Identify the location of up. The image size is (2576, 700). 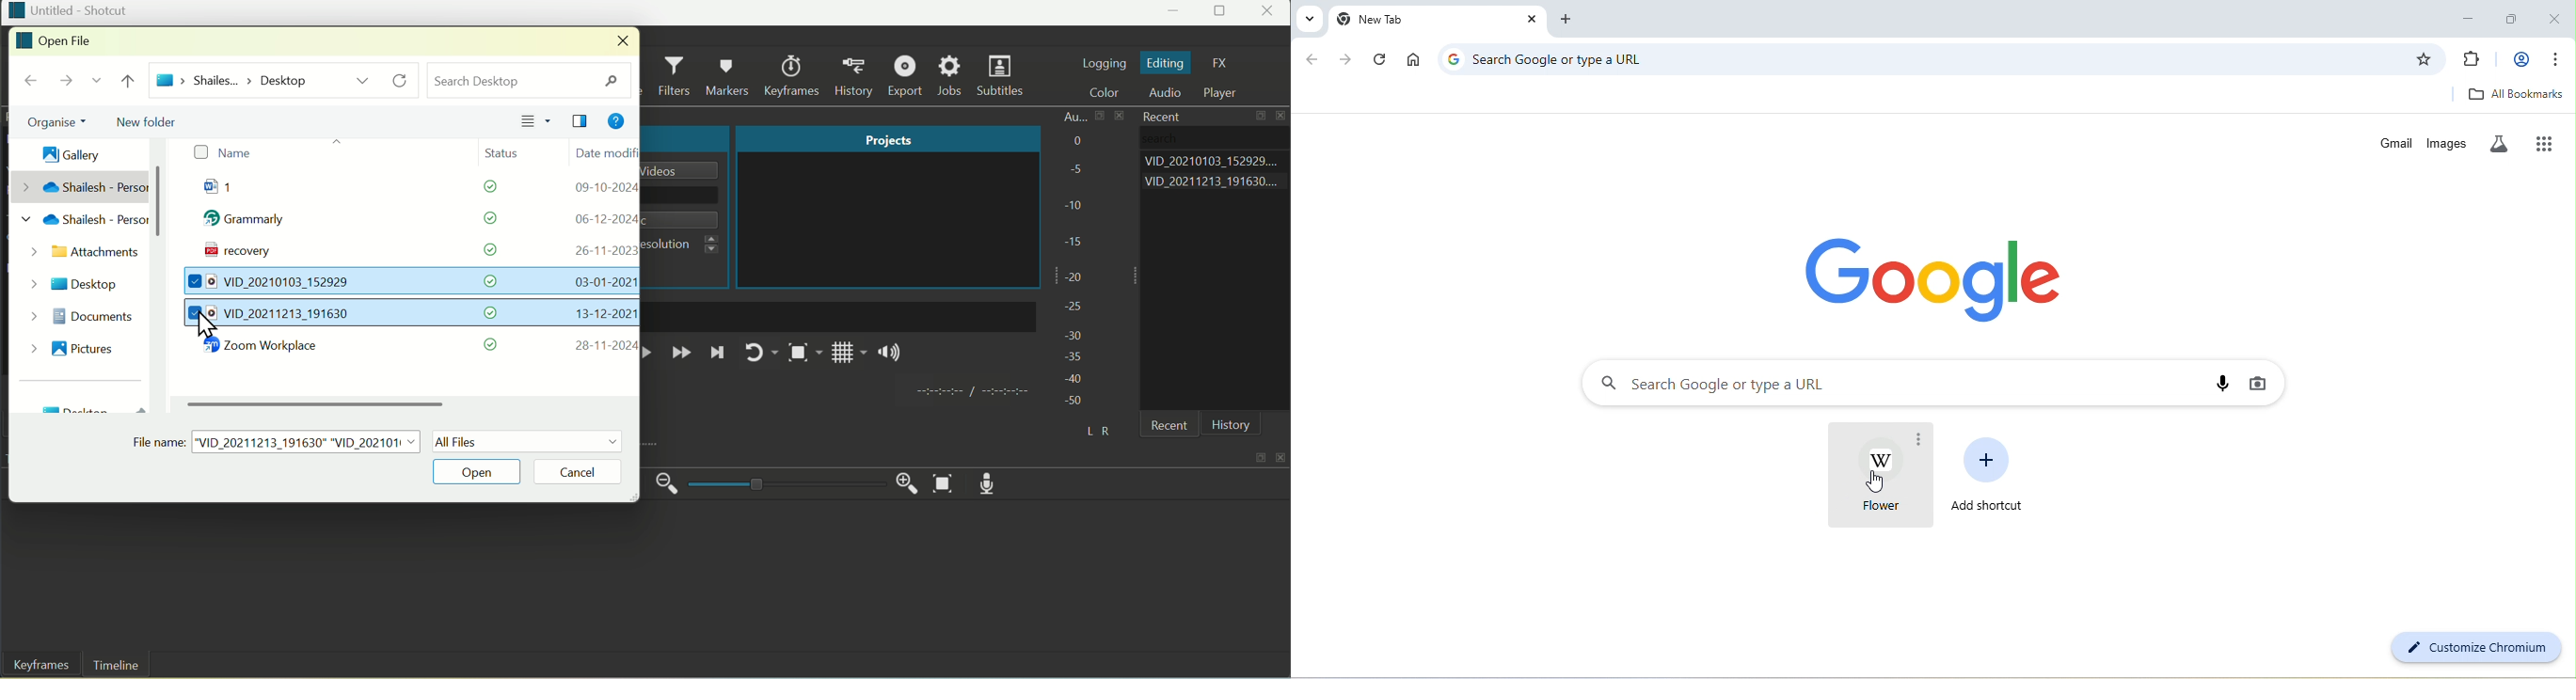
(131, 81).